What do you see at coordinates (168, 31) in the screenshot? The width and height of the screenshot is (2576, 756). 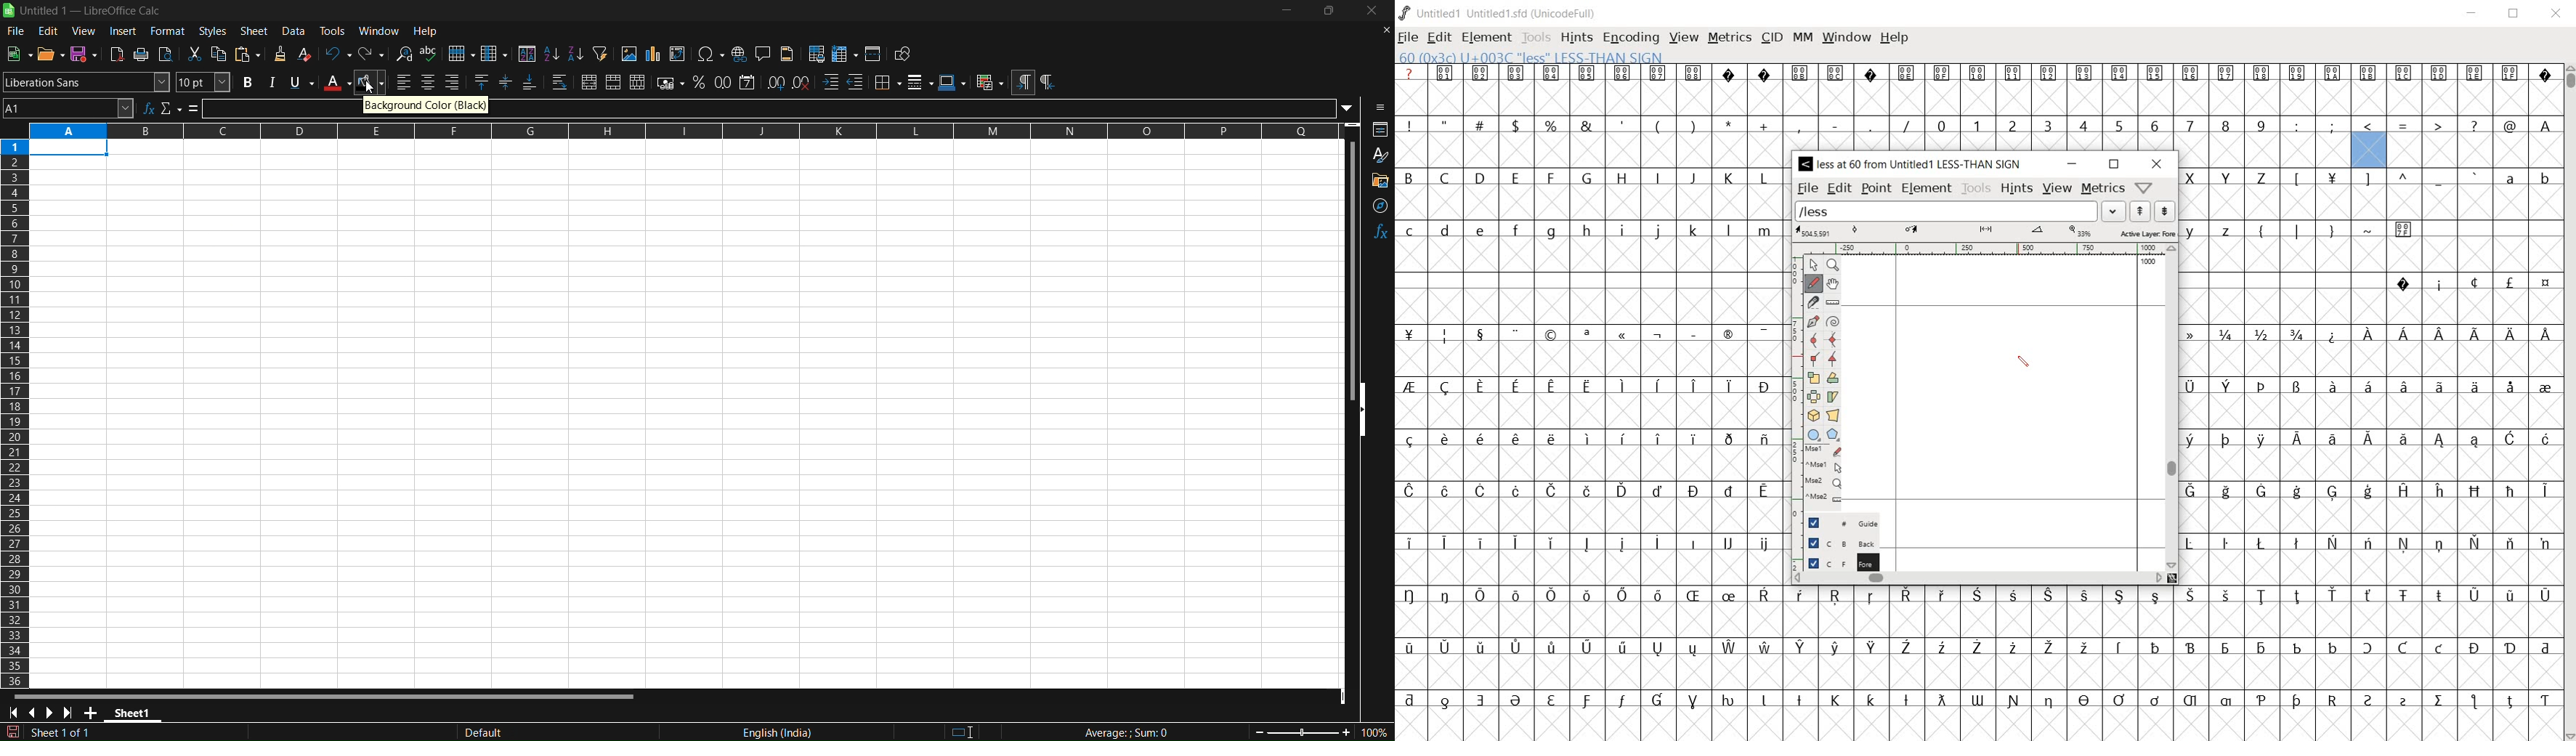 I see `format` at bounding box center [168, 31].